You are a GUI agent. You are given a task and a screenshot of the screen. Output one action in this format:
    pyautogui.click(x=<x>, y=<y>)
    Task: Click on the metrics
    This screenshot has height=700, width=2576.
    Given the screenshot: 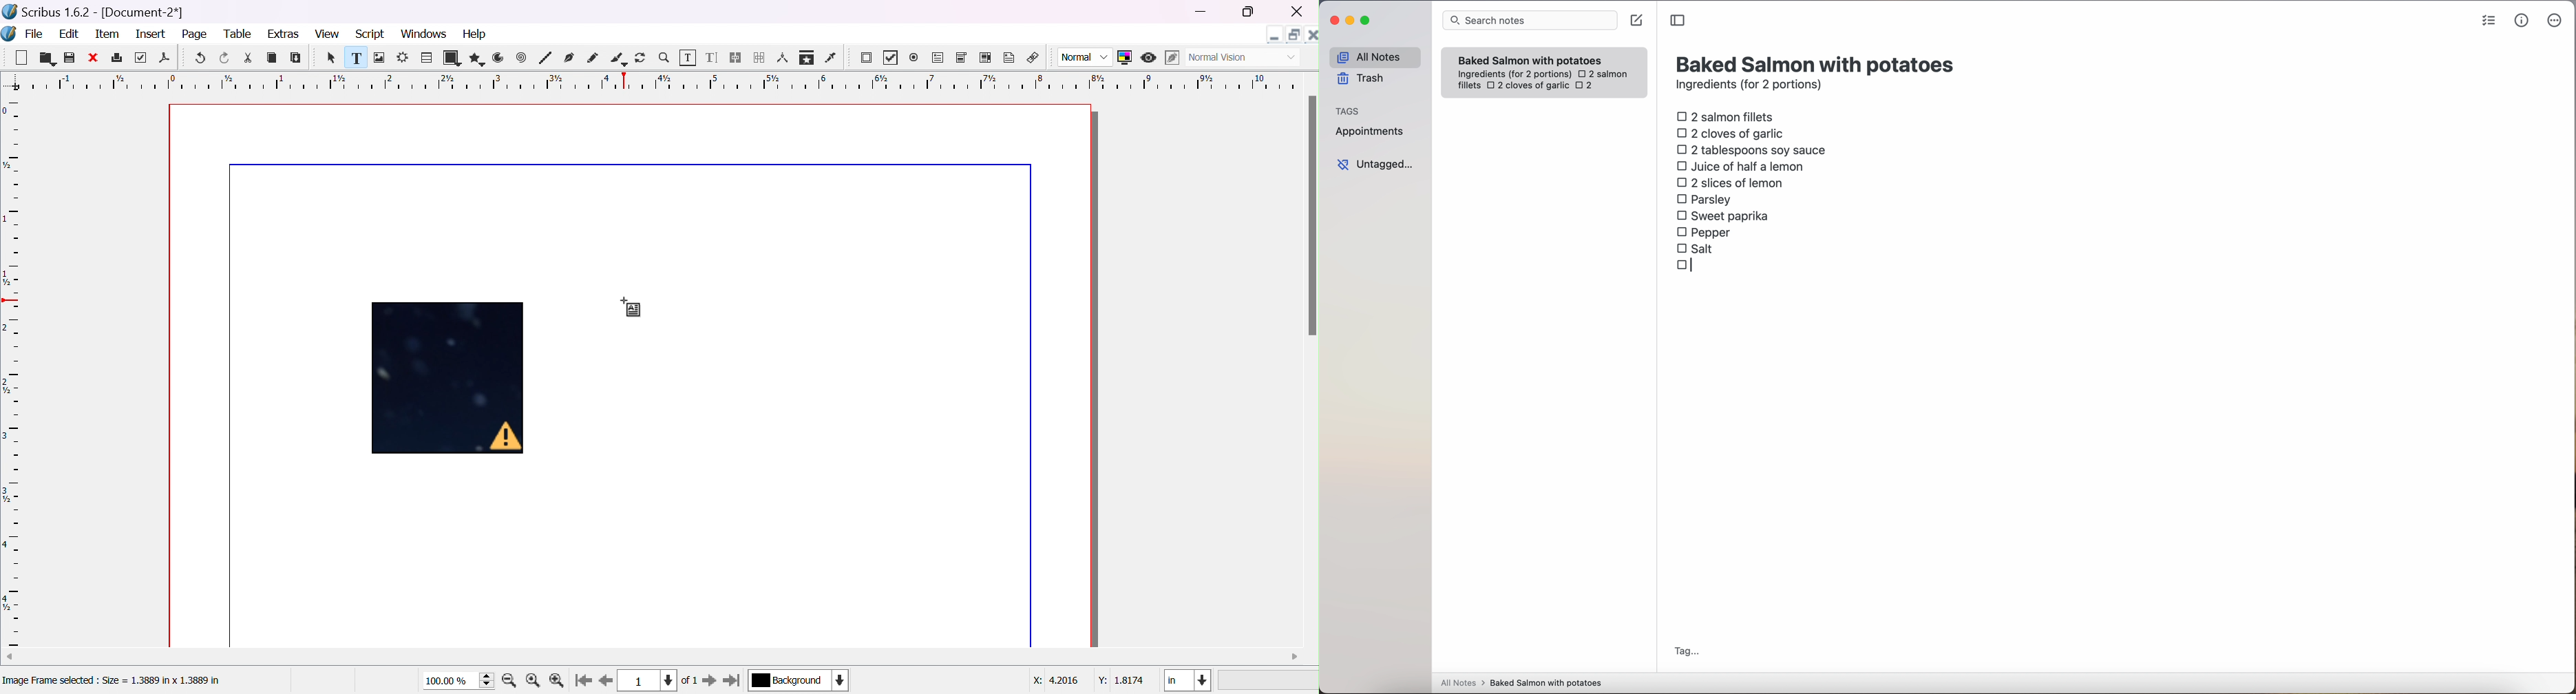 What is the action you would take?
    pyautogui.click(x=2522, y=20)
    